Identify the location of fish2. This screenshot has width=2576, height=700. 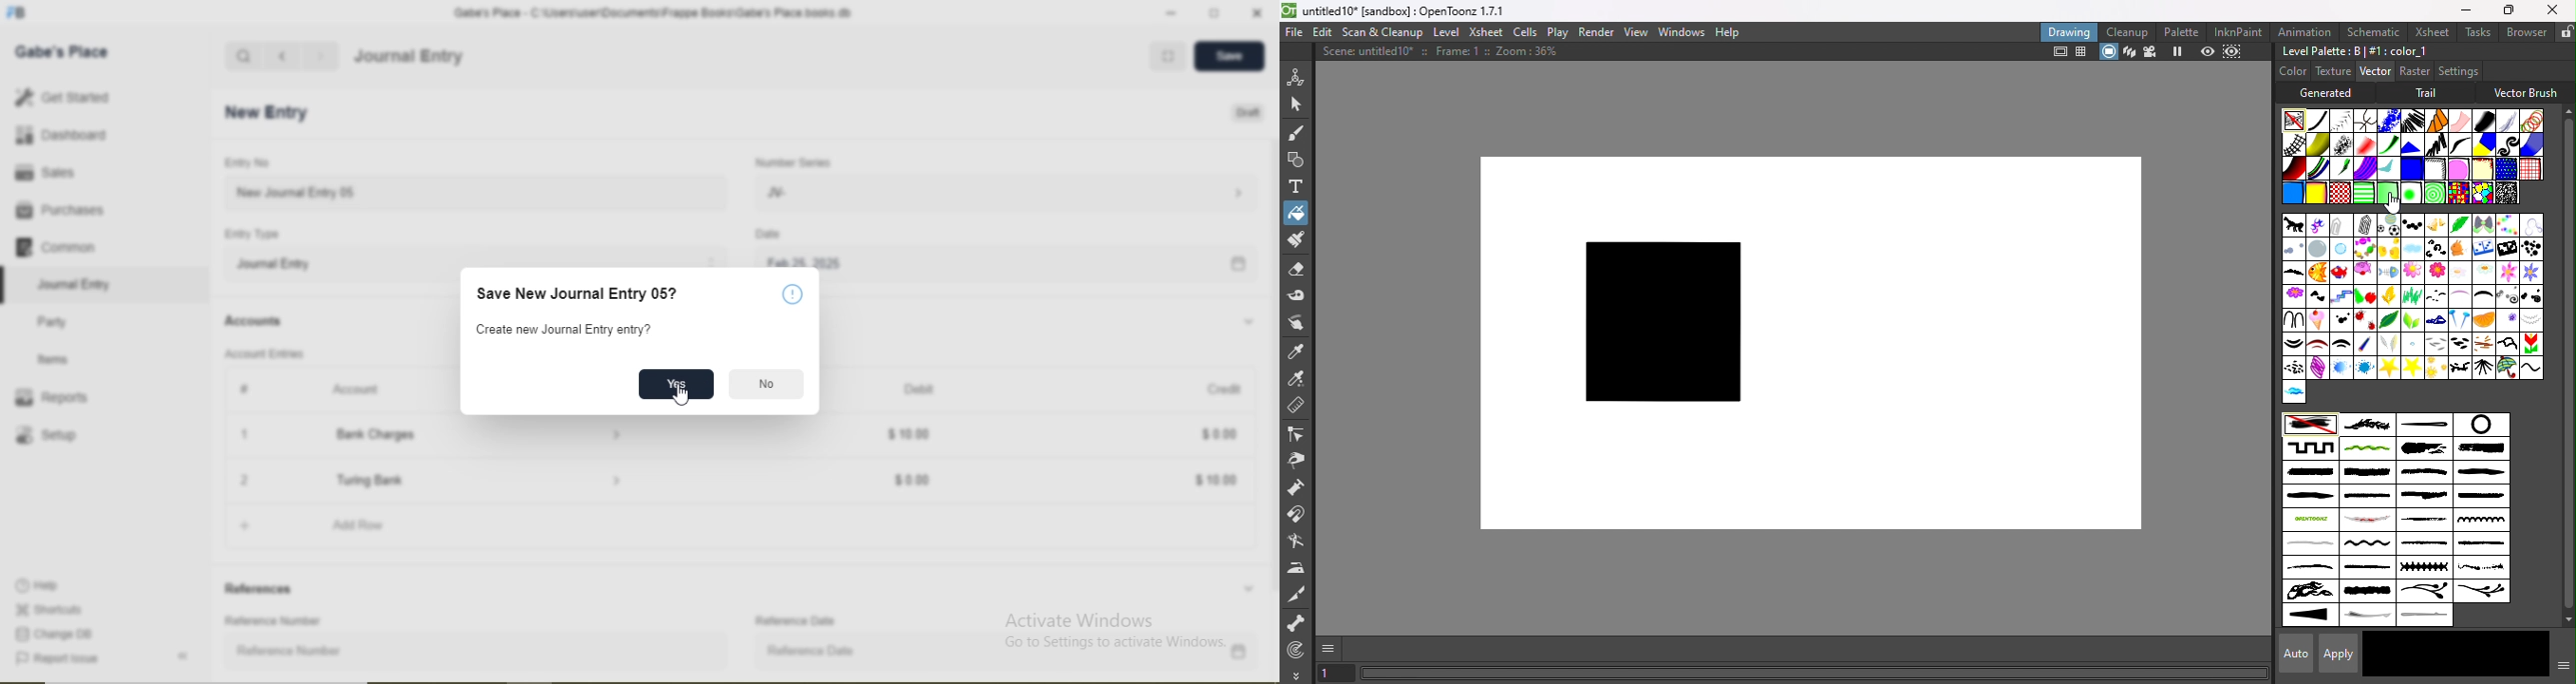
(2341, 272).